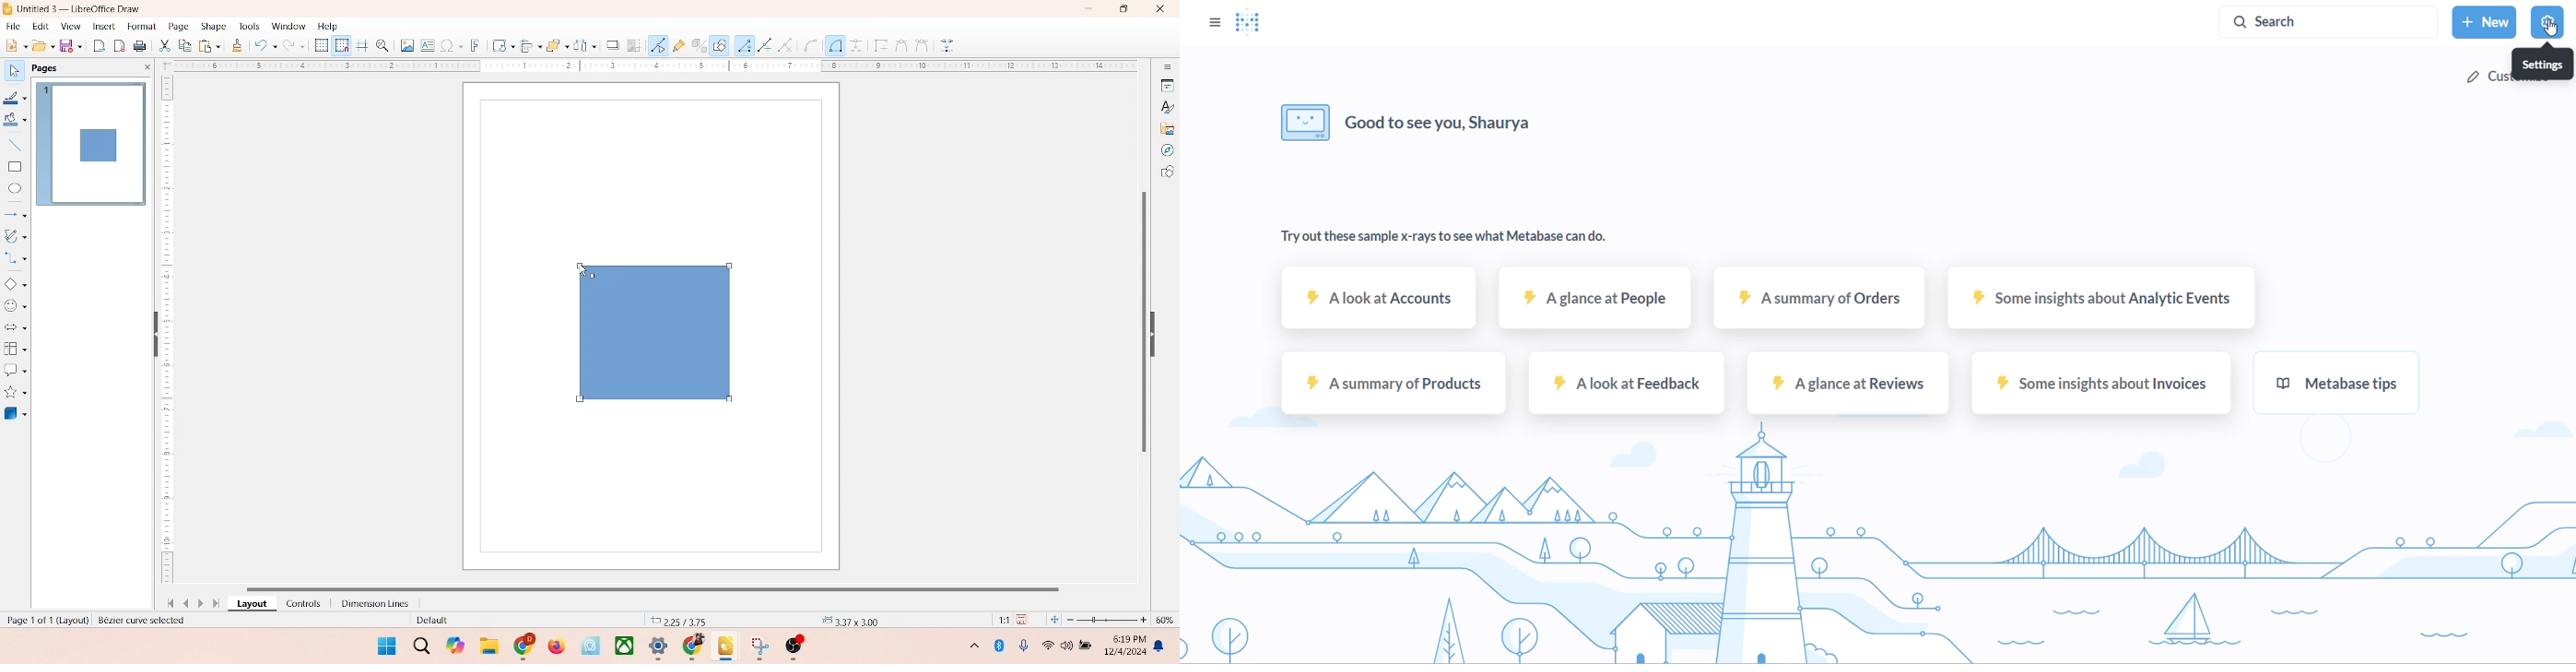 The image size is (2576, 672). I want to click on textbox, so click(427, 47).